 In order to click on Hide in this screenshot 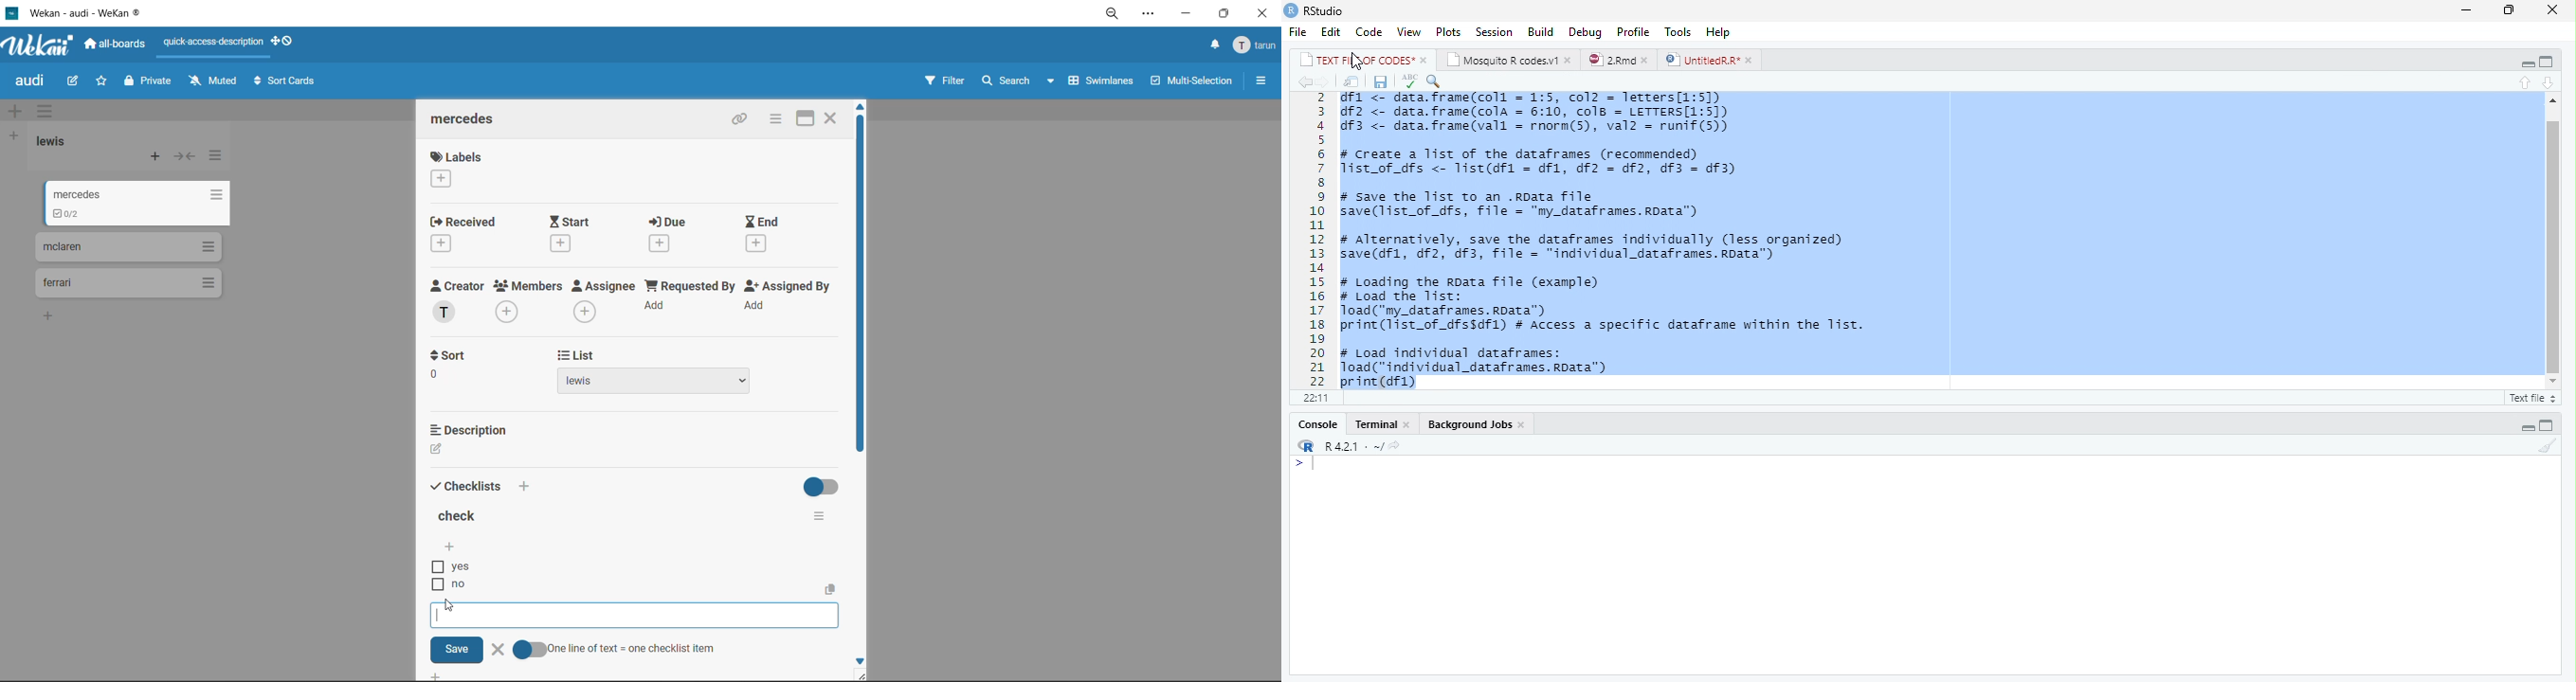, I will do `click(2527, 425)`.